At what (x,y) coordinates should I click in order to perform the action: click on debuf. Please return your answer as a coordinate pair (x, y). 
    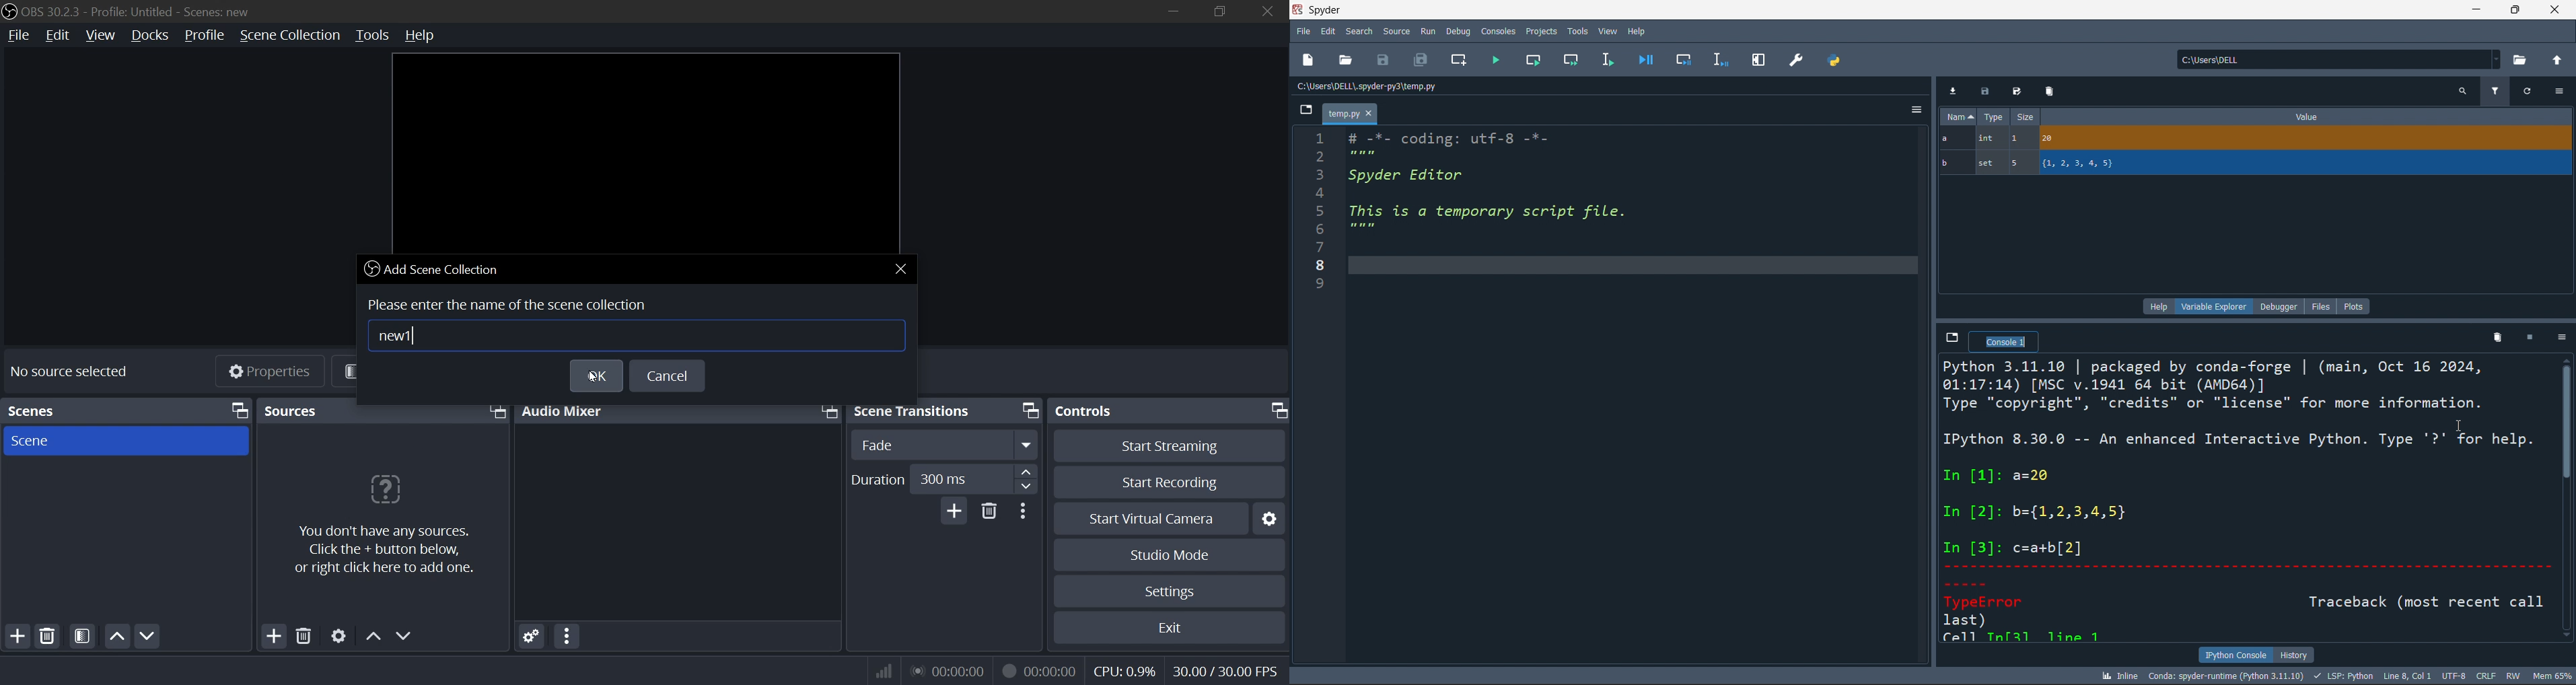
    Looking at the image, I should click on (1458, 30).